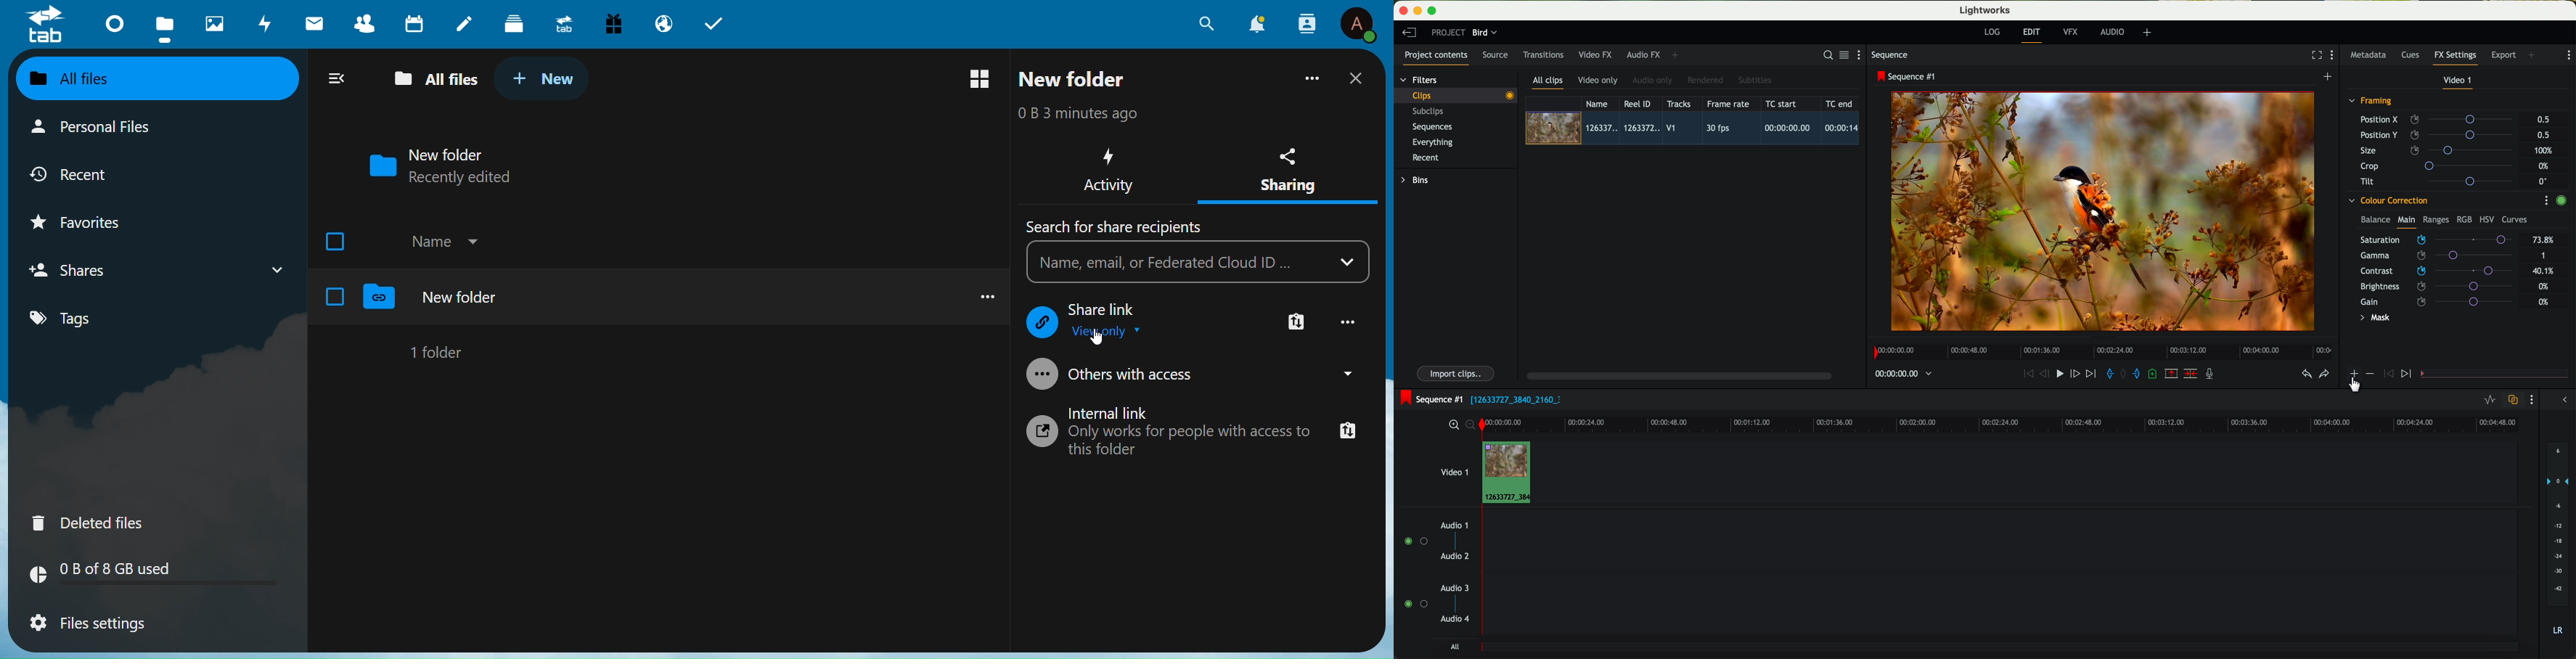 This screenshot has width=2576, height=672. Describe the element at coordinates (2490, 401) in the screenshot. I see `toggle audio levels editing` at that location.